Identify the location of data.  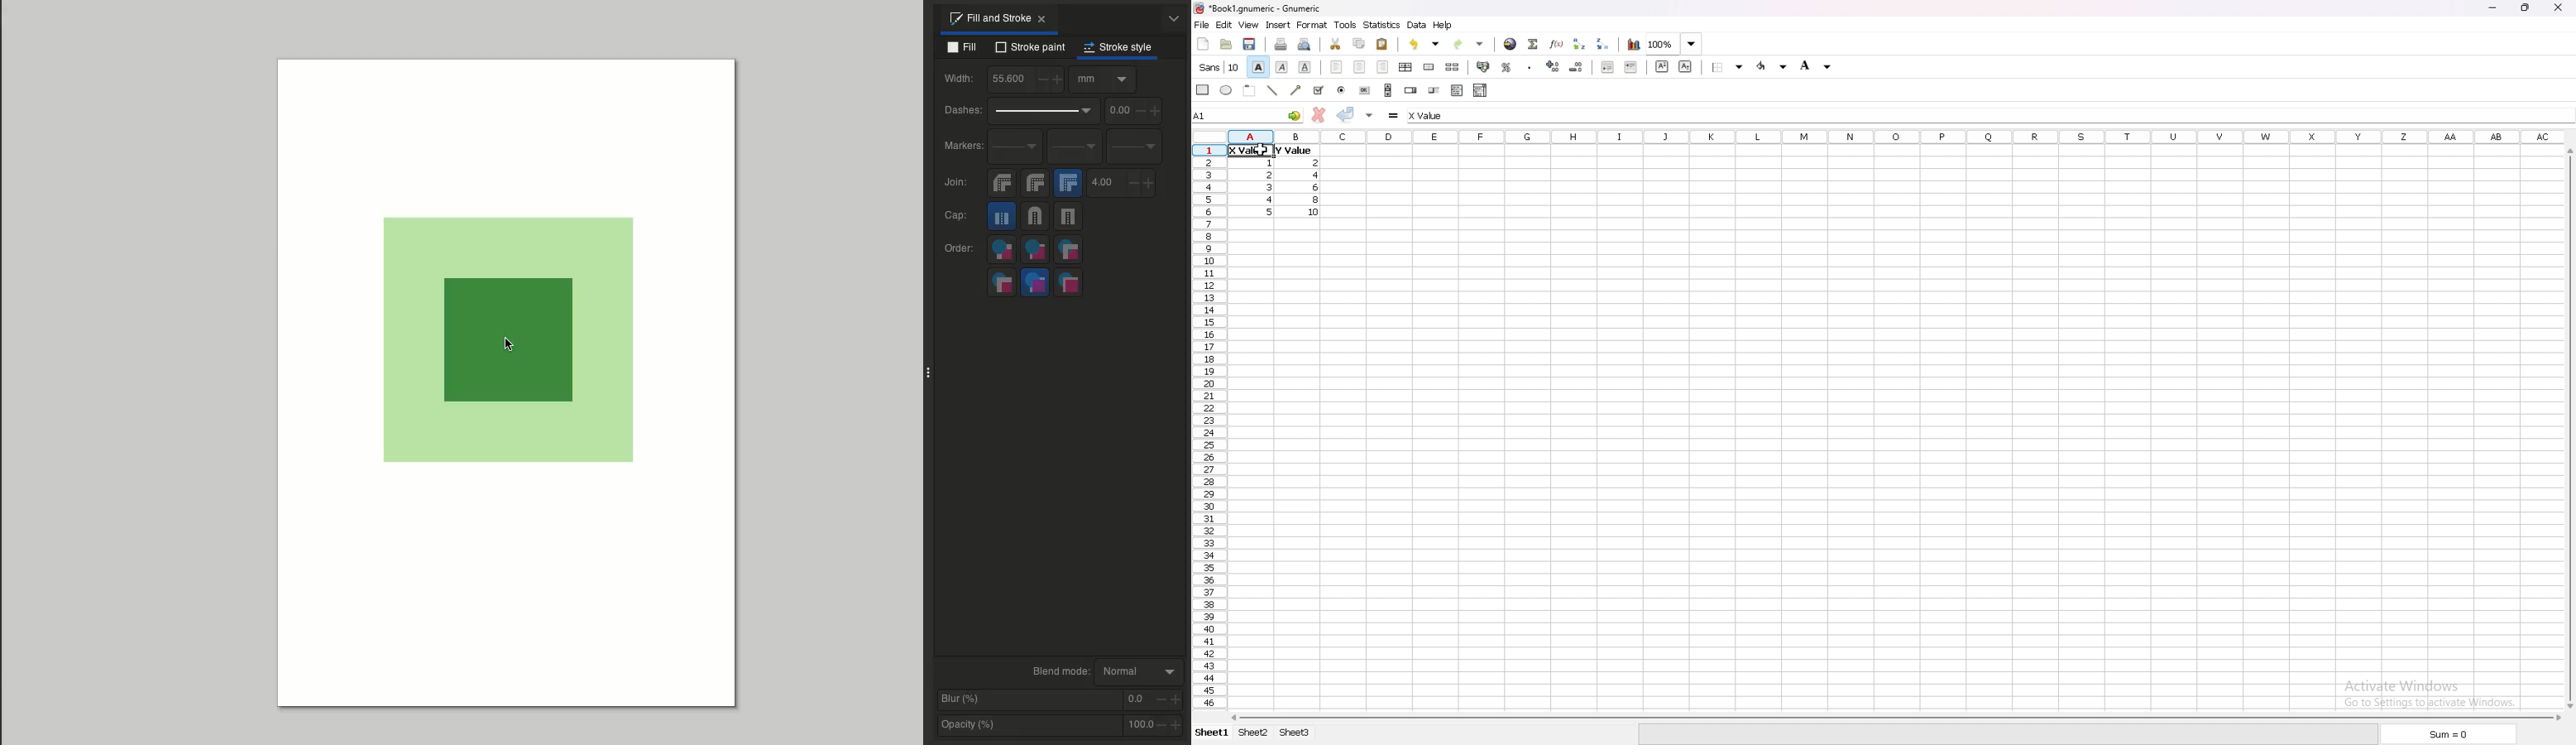
(1417, 25).